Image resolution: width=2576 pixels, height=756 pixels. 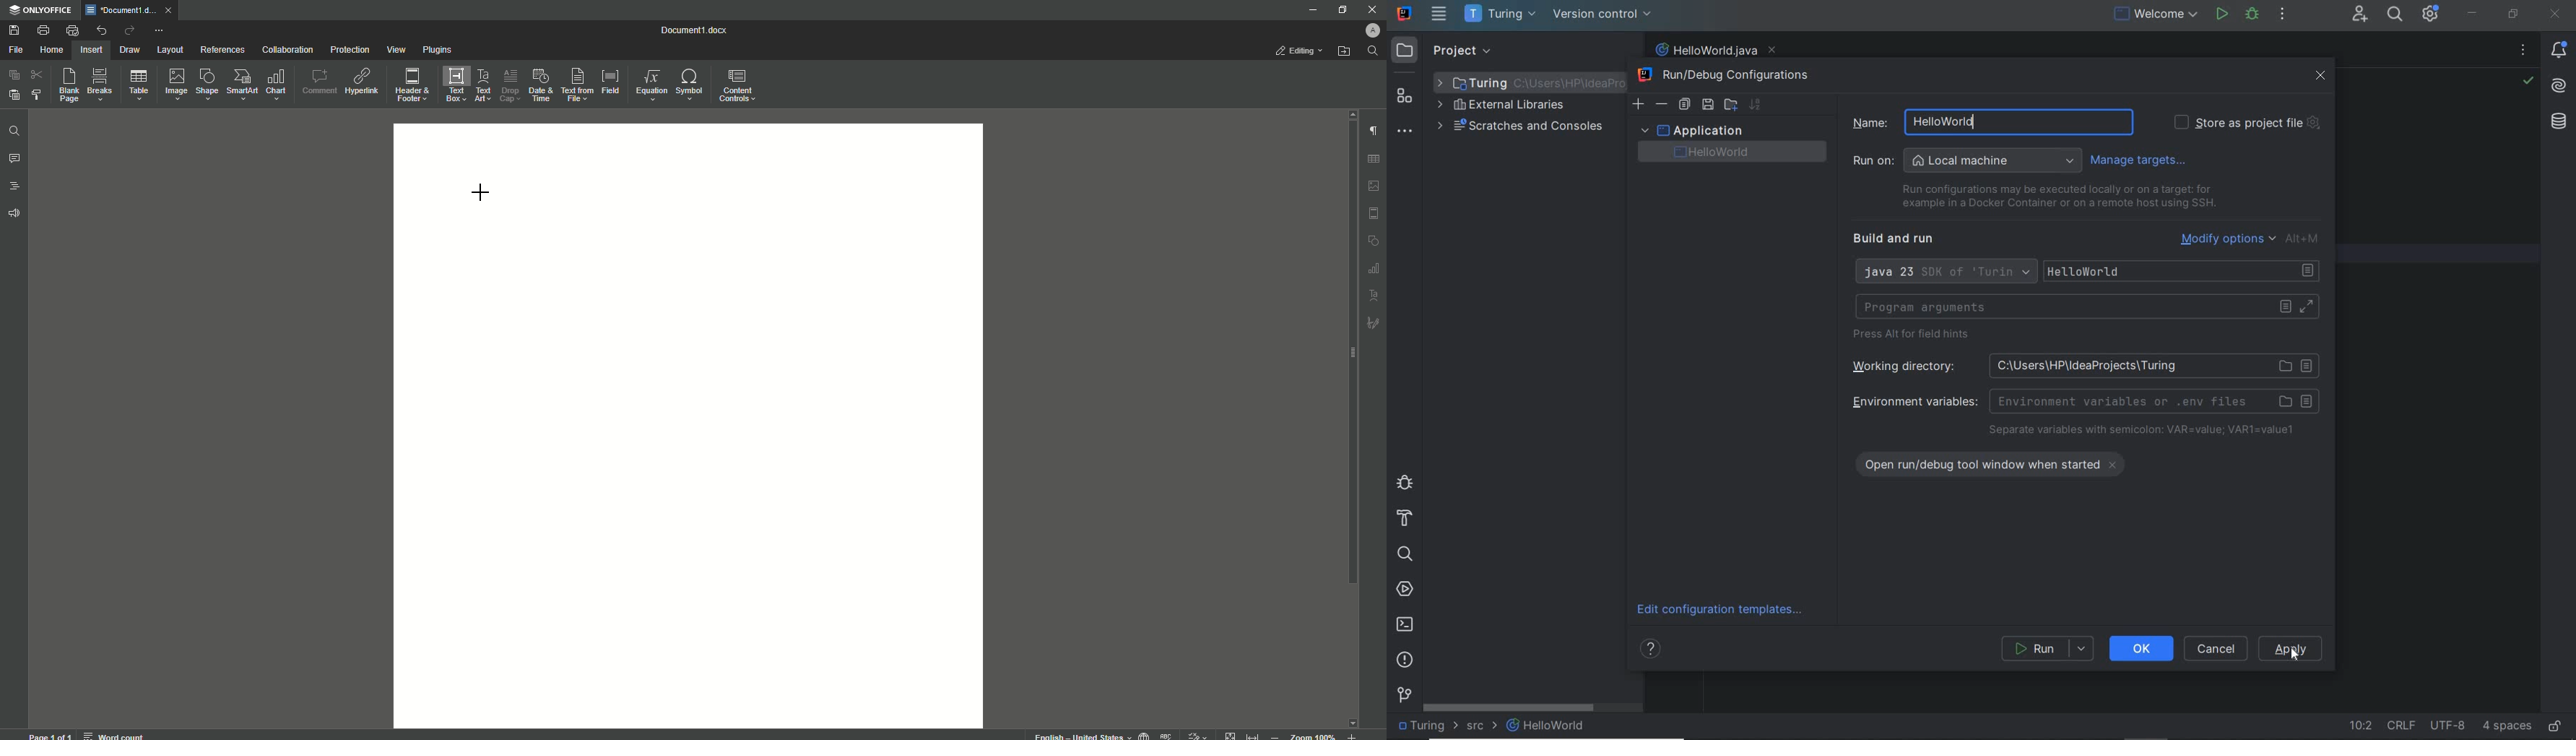 What do you see at coordinates (1352, 719) in the screenshot?
I see `scroll down` at bounding box center [1352, 719].